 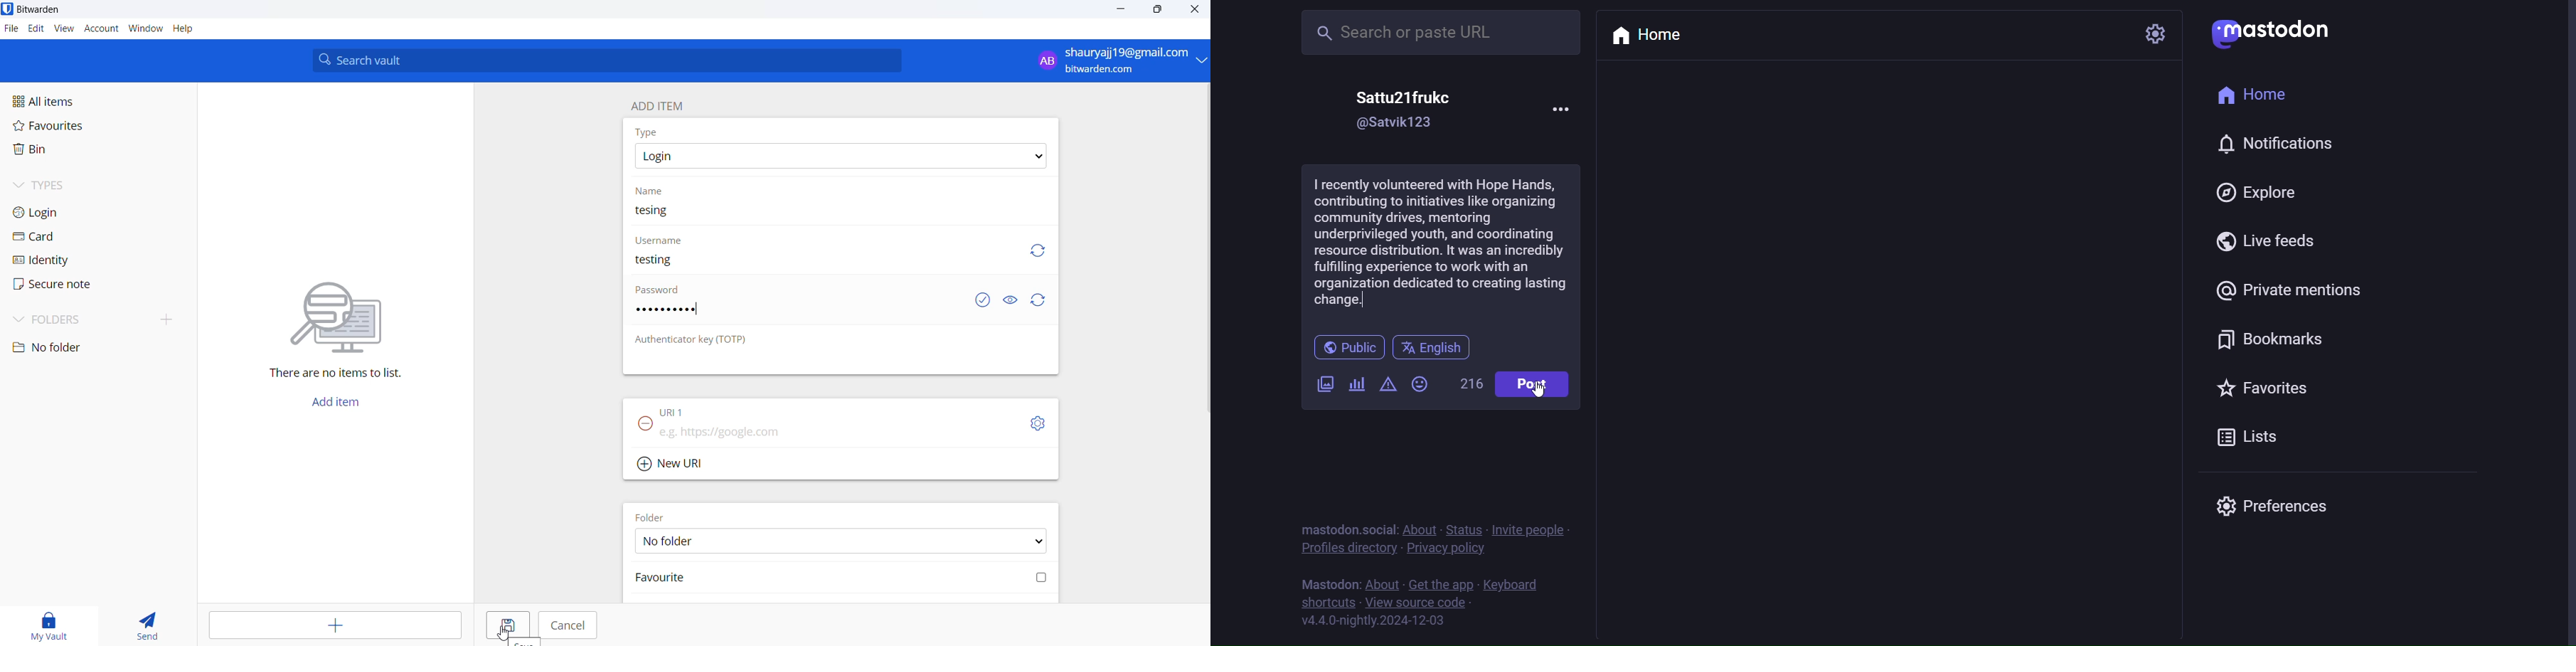 What do you see at coordinates (57, 212) in the screenshot?
I see `login` at bounding box center [57, 212].